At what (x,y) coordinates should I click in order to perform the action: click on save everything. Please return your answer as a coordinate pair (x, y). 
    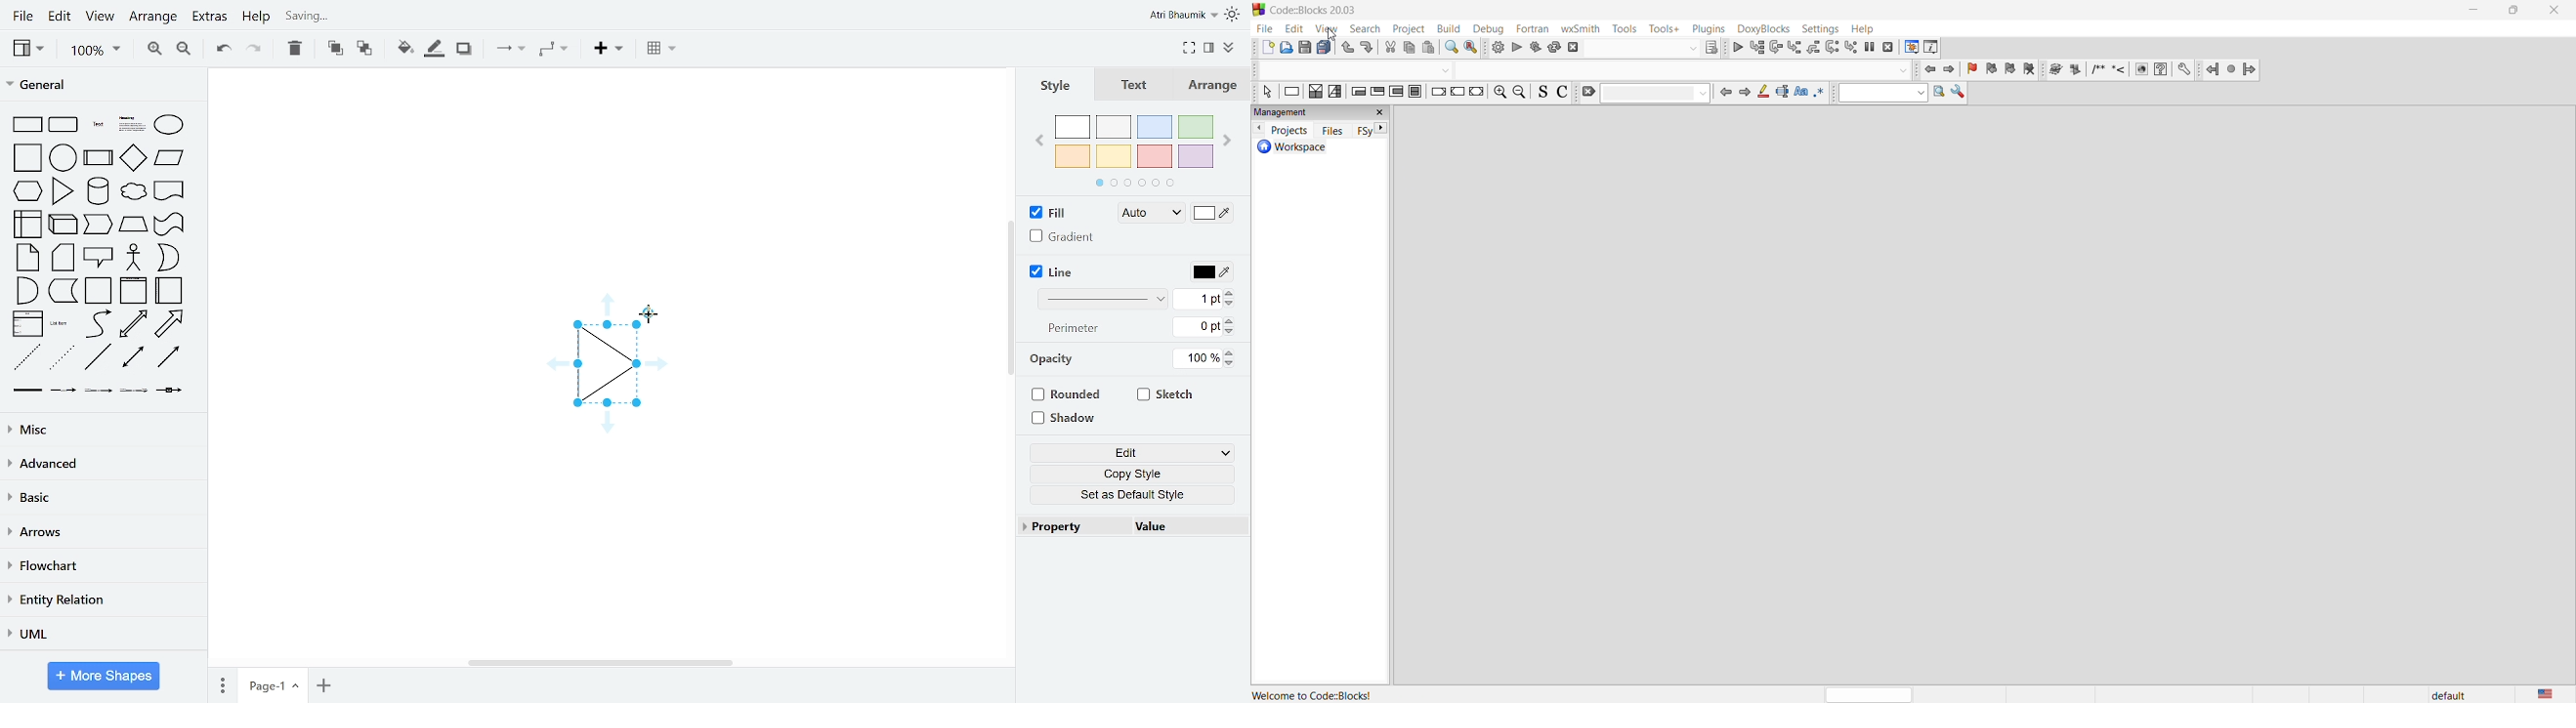
    Looking at the image, I should click on (1326, 47).